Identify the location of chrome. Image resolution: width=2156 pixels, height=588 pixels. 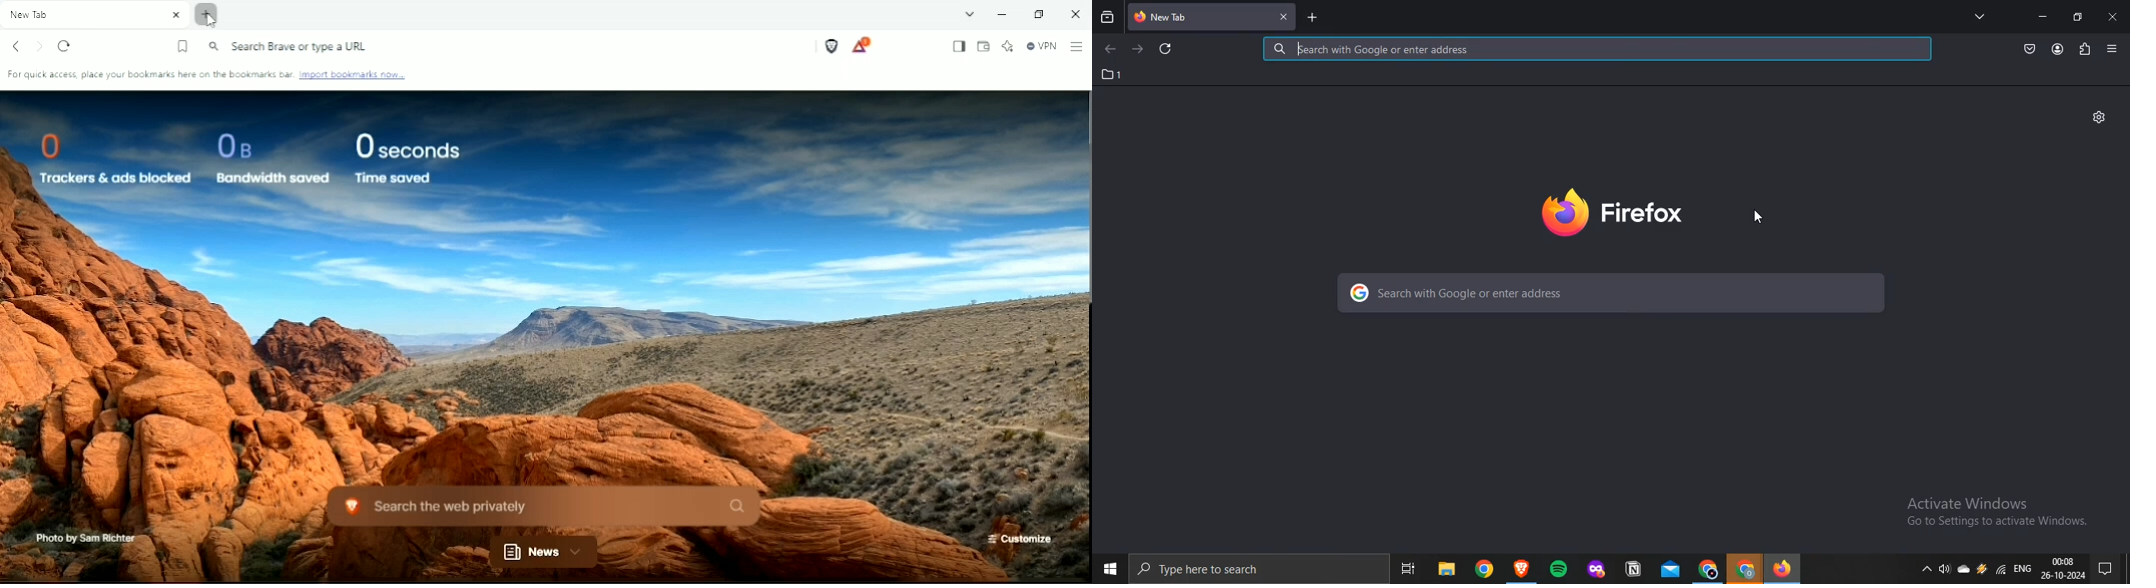
(1746, 569).